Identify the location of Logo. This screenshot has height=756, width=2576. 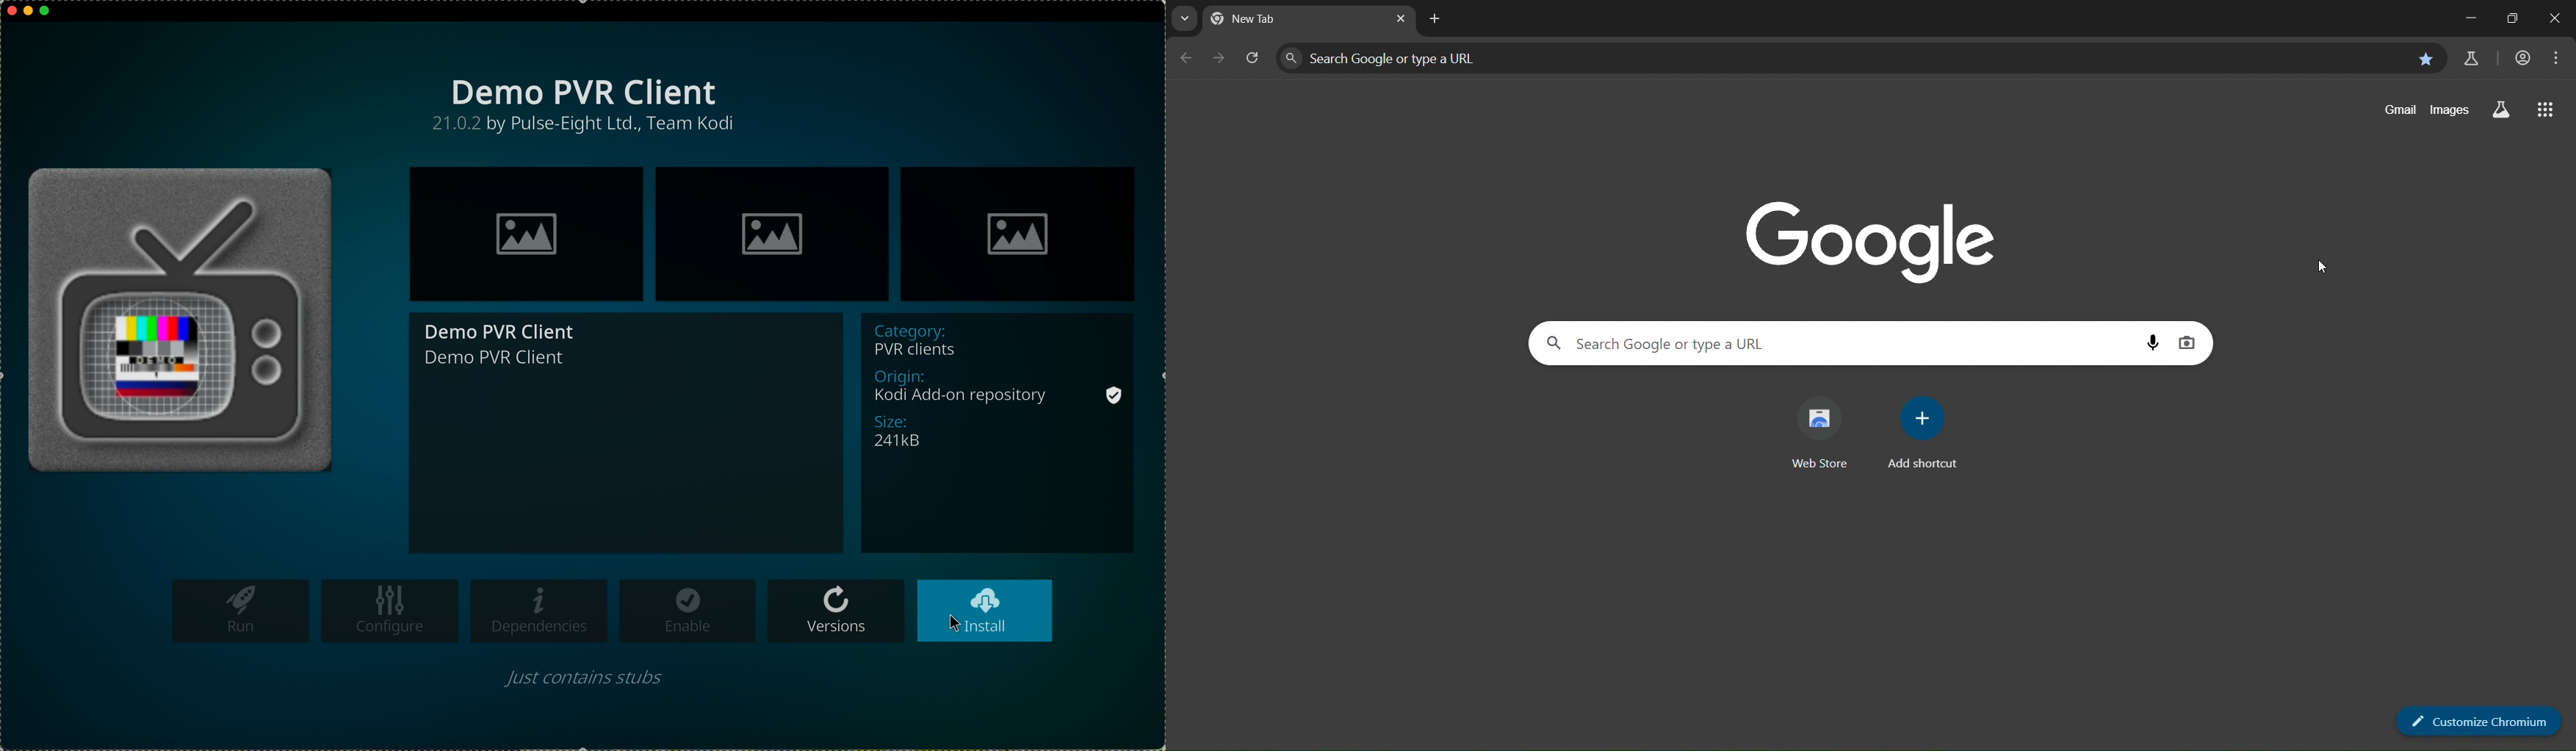
(190, 313).